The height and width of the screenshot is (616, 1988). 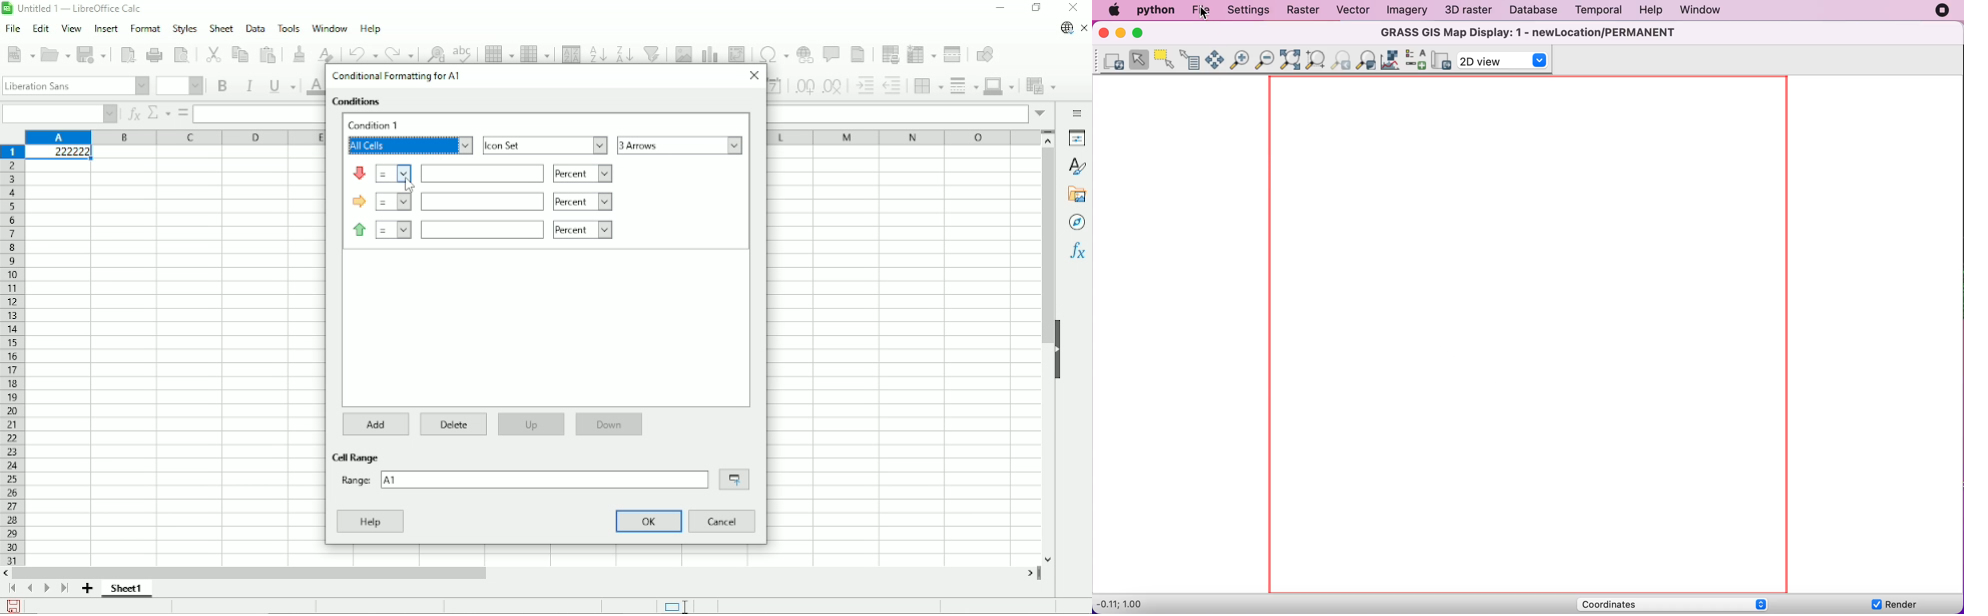 What do you see at coordinates (1049, 139) in the screenshot?
I see `scroll up` at bounding box center [1049, 139].